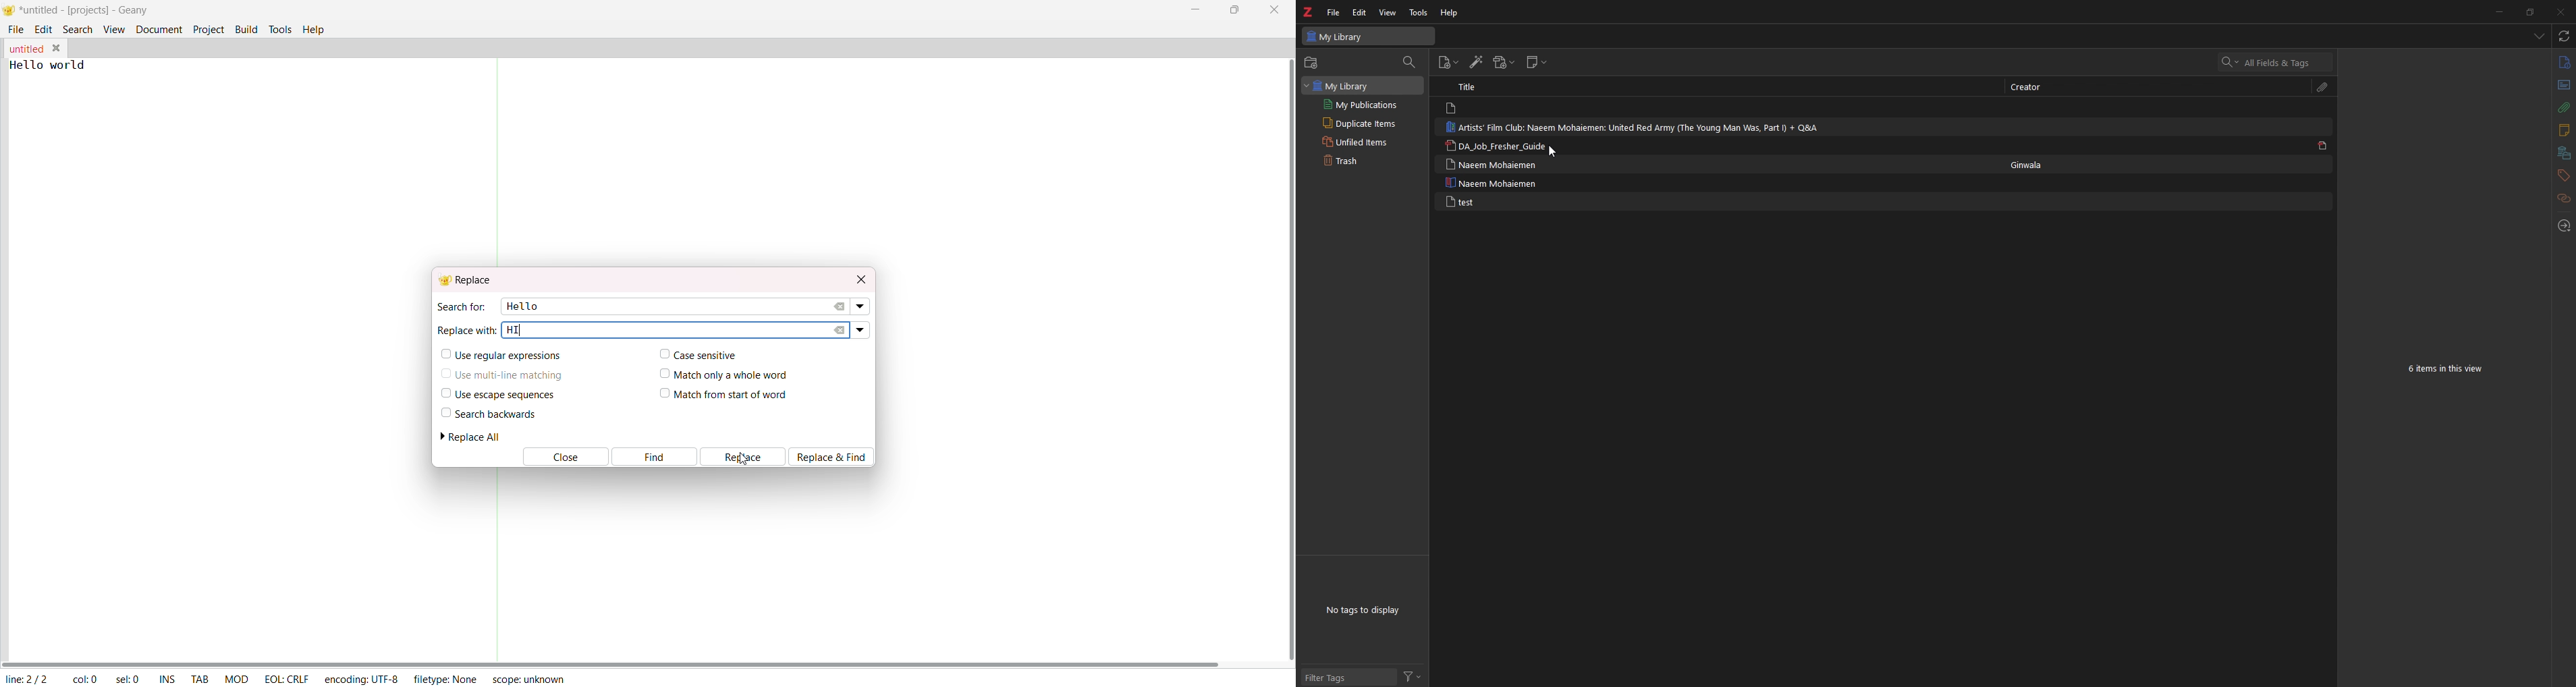  I want to click on minimize, so click(1199, 8).